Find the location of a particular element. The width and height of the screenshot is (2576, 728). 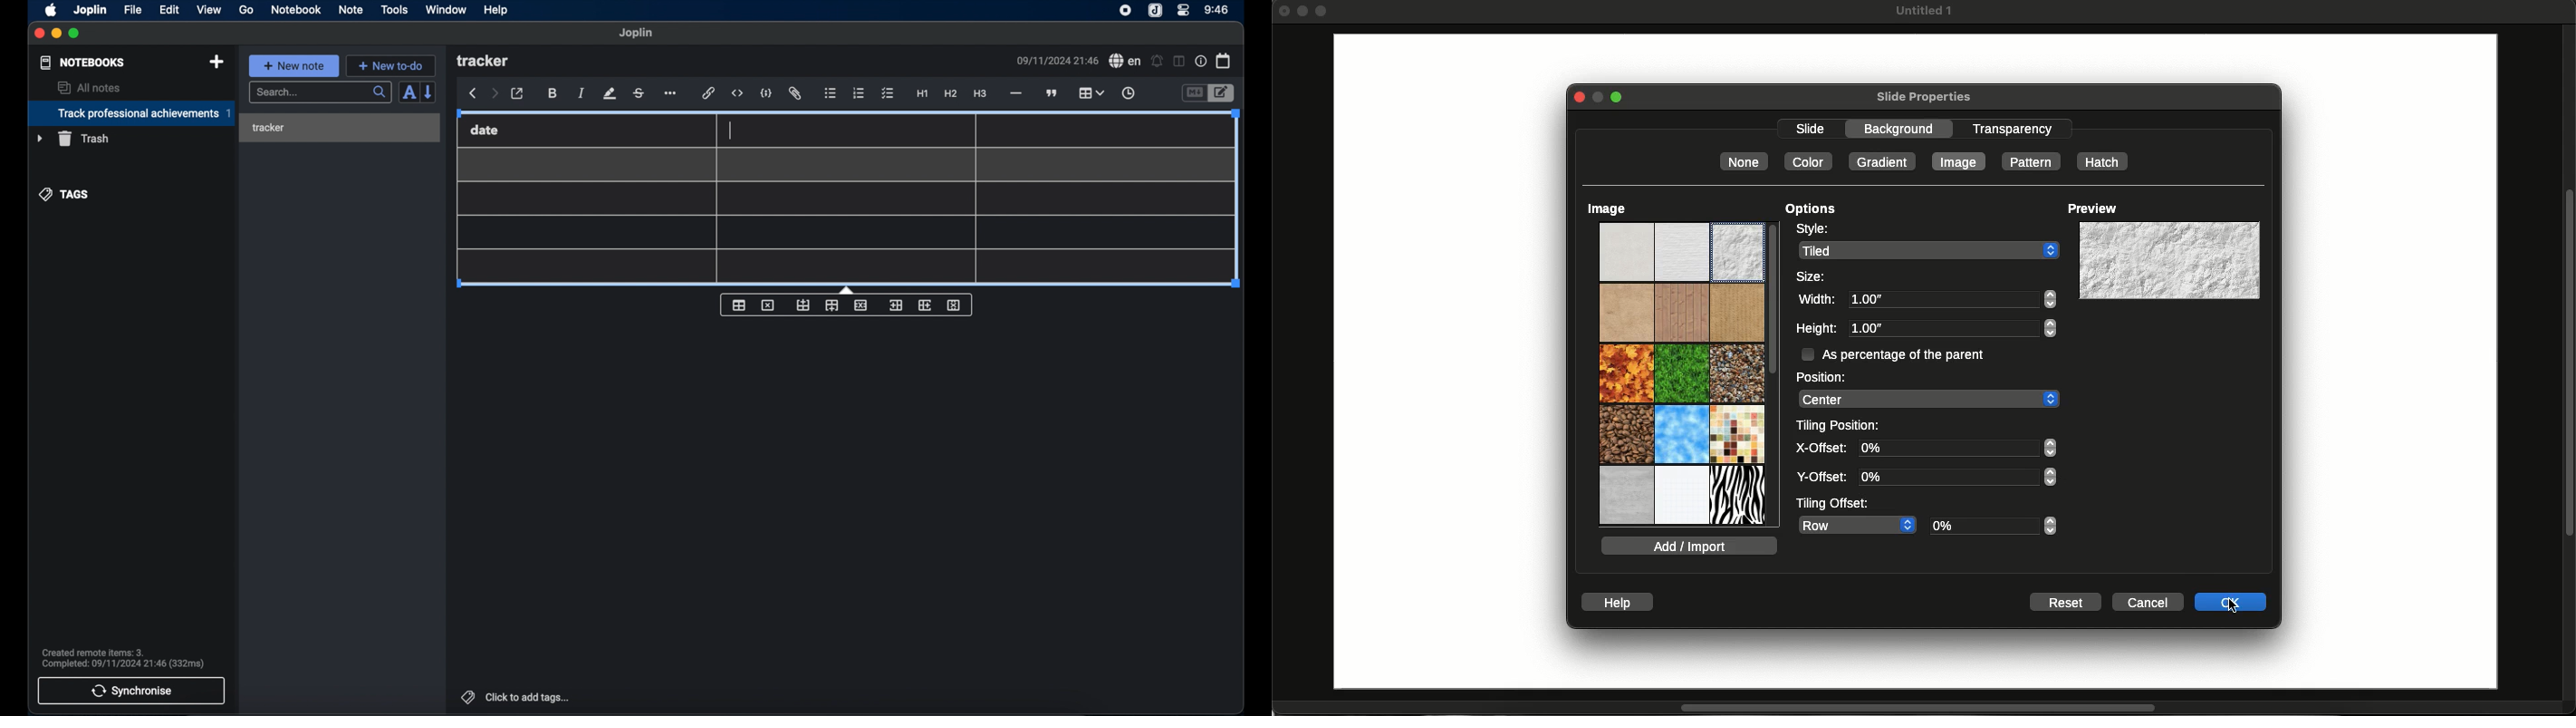

control center is located at coordinates (1184, 11).